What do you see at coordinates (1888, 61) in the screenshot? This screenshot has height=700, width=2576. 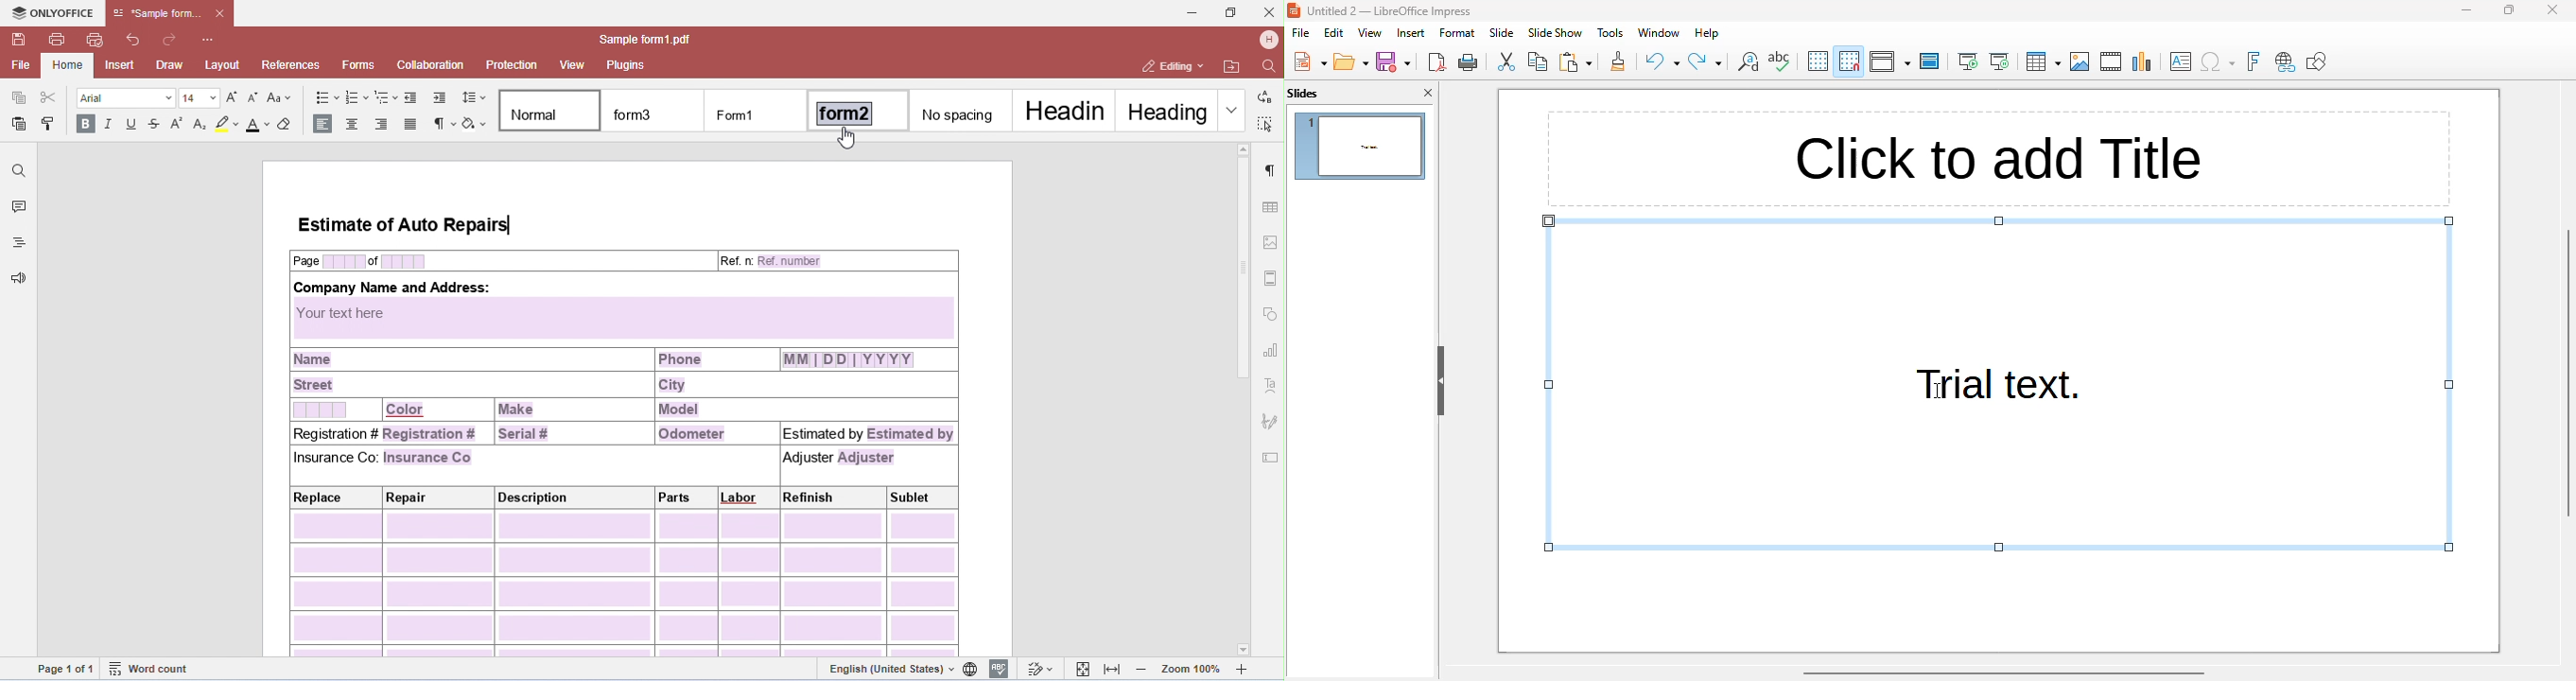 I see `display views` at bounding box center [1888, 61].